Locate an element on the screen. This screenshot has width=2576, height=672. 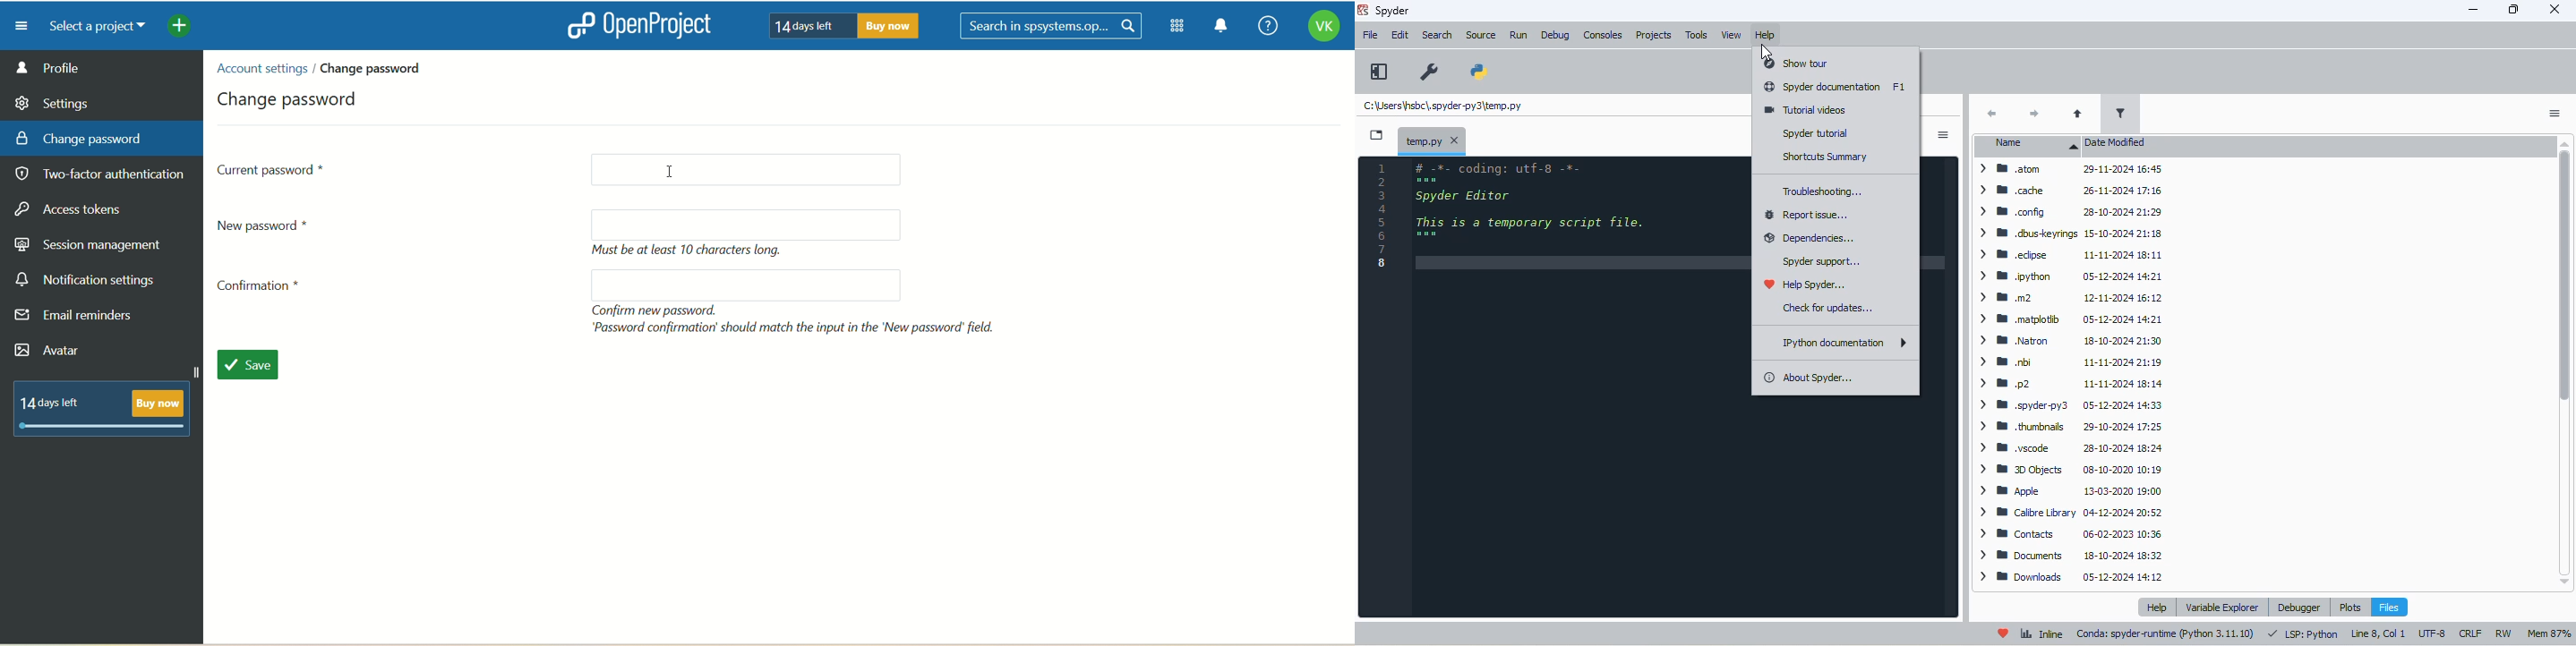
> BB edipse 11-11-2024 18:11 is located at coordinates (2067, 254).